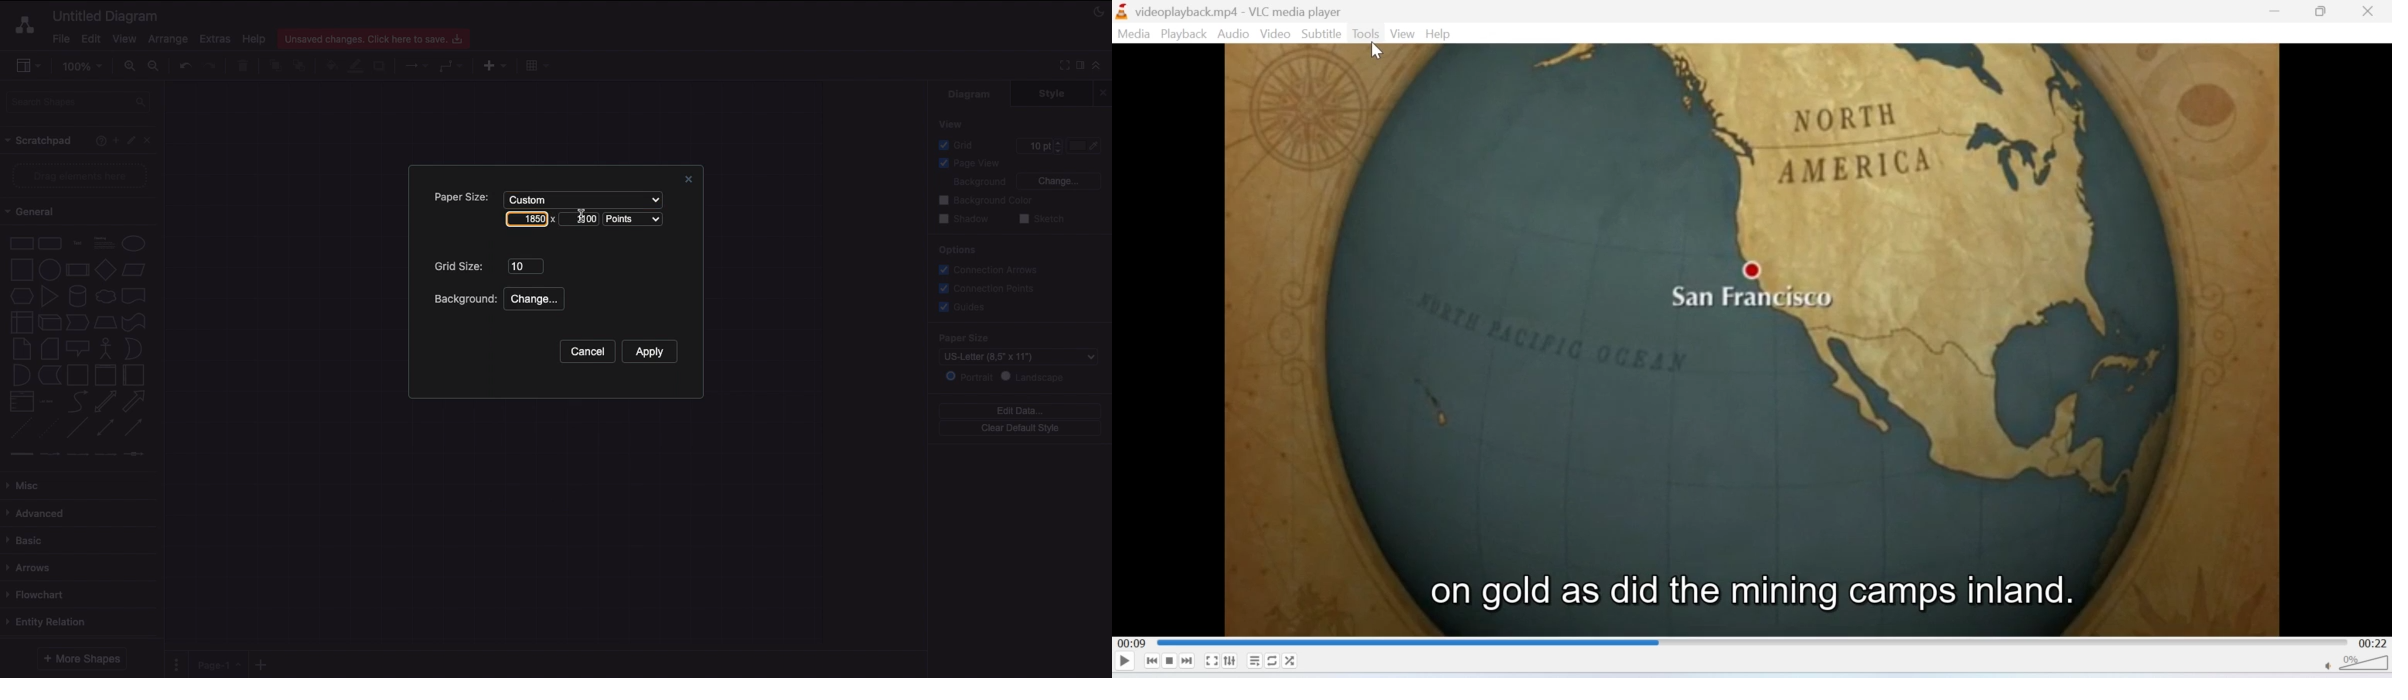 The height and width of the screenshot is (700, 2408). I want to click on Correction arrows, so click(987, 269).